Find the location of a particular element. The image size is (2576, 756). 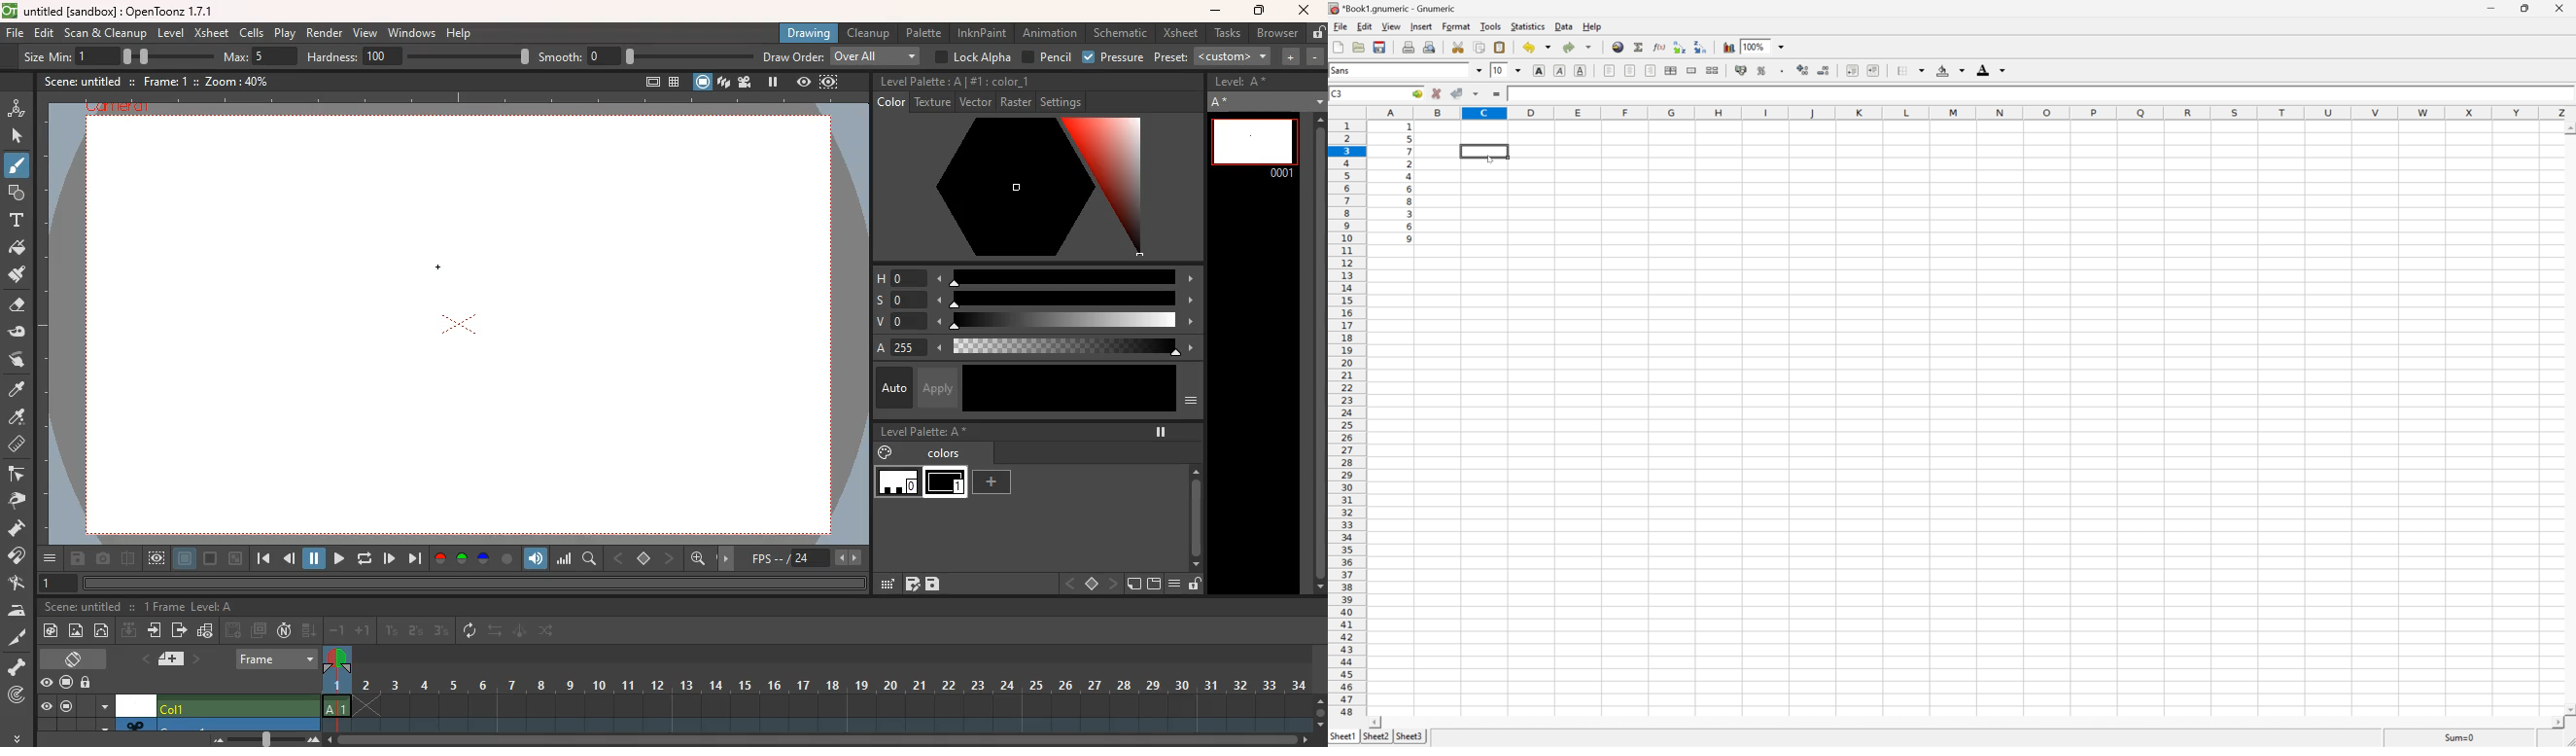

print preview is located at coordinates (1429, 46).